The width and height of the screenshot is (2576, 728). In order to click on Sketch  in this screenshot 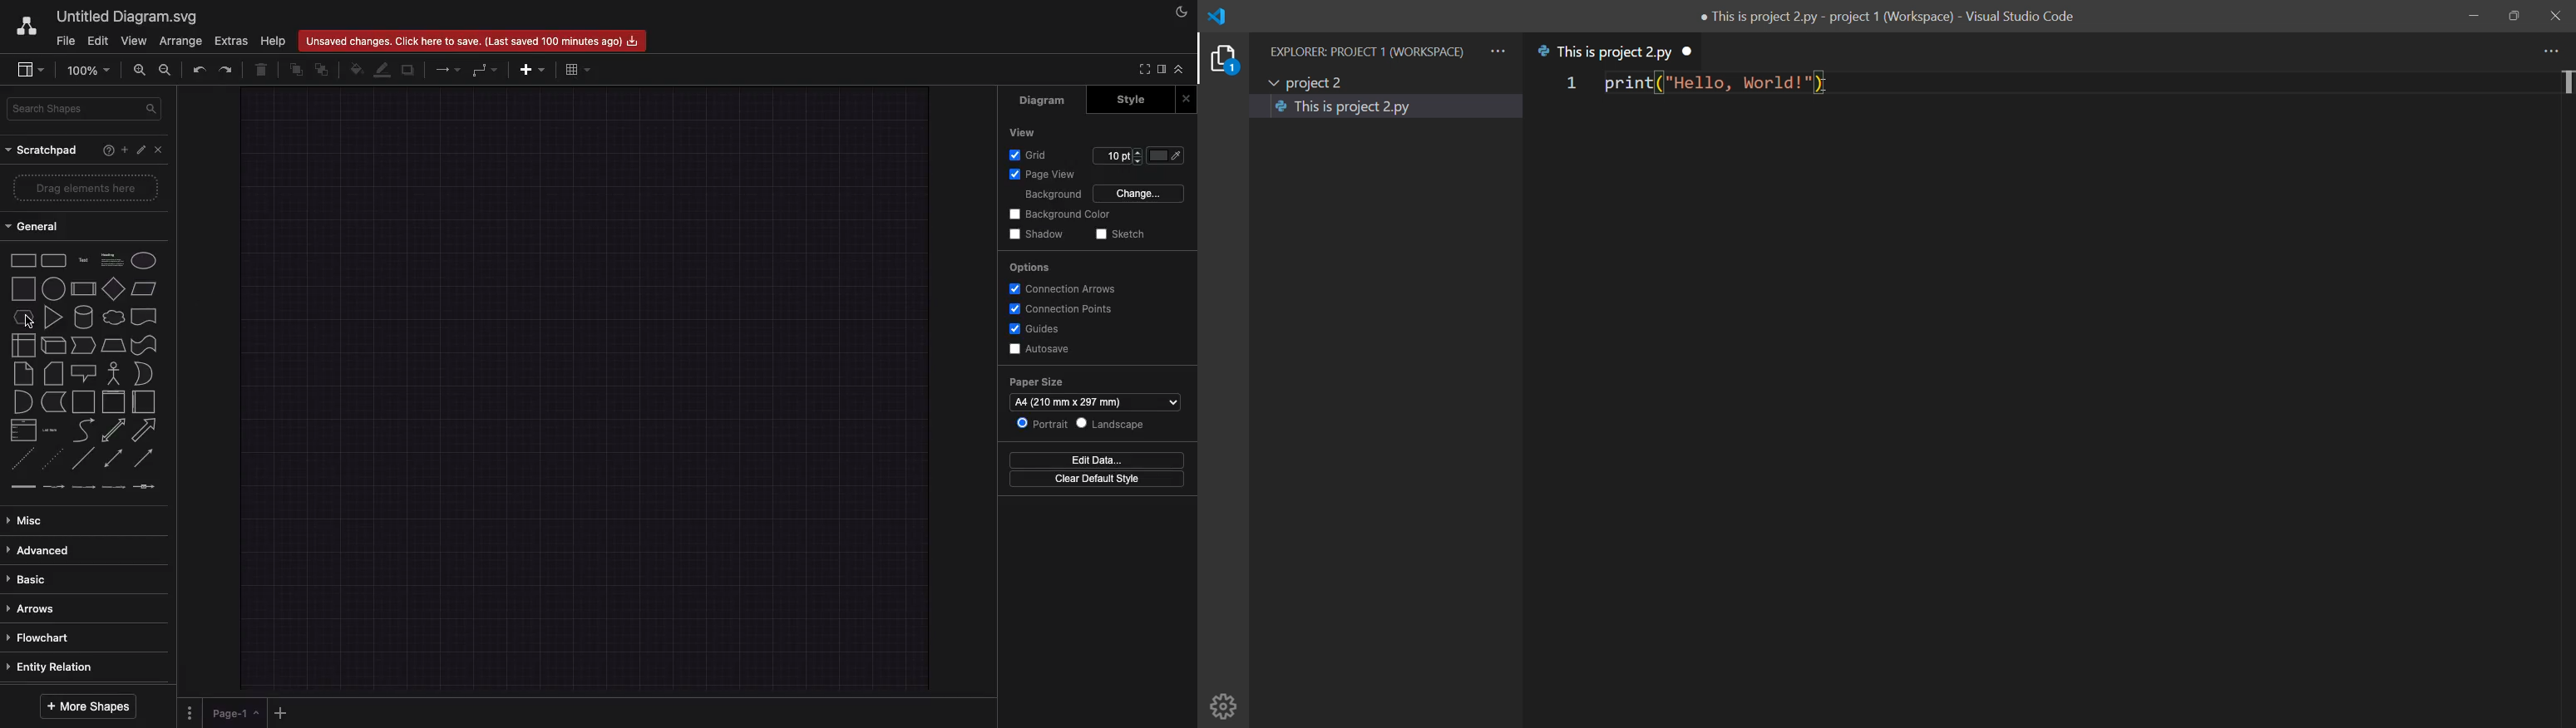, I will do `click(1118, 234)`.